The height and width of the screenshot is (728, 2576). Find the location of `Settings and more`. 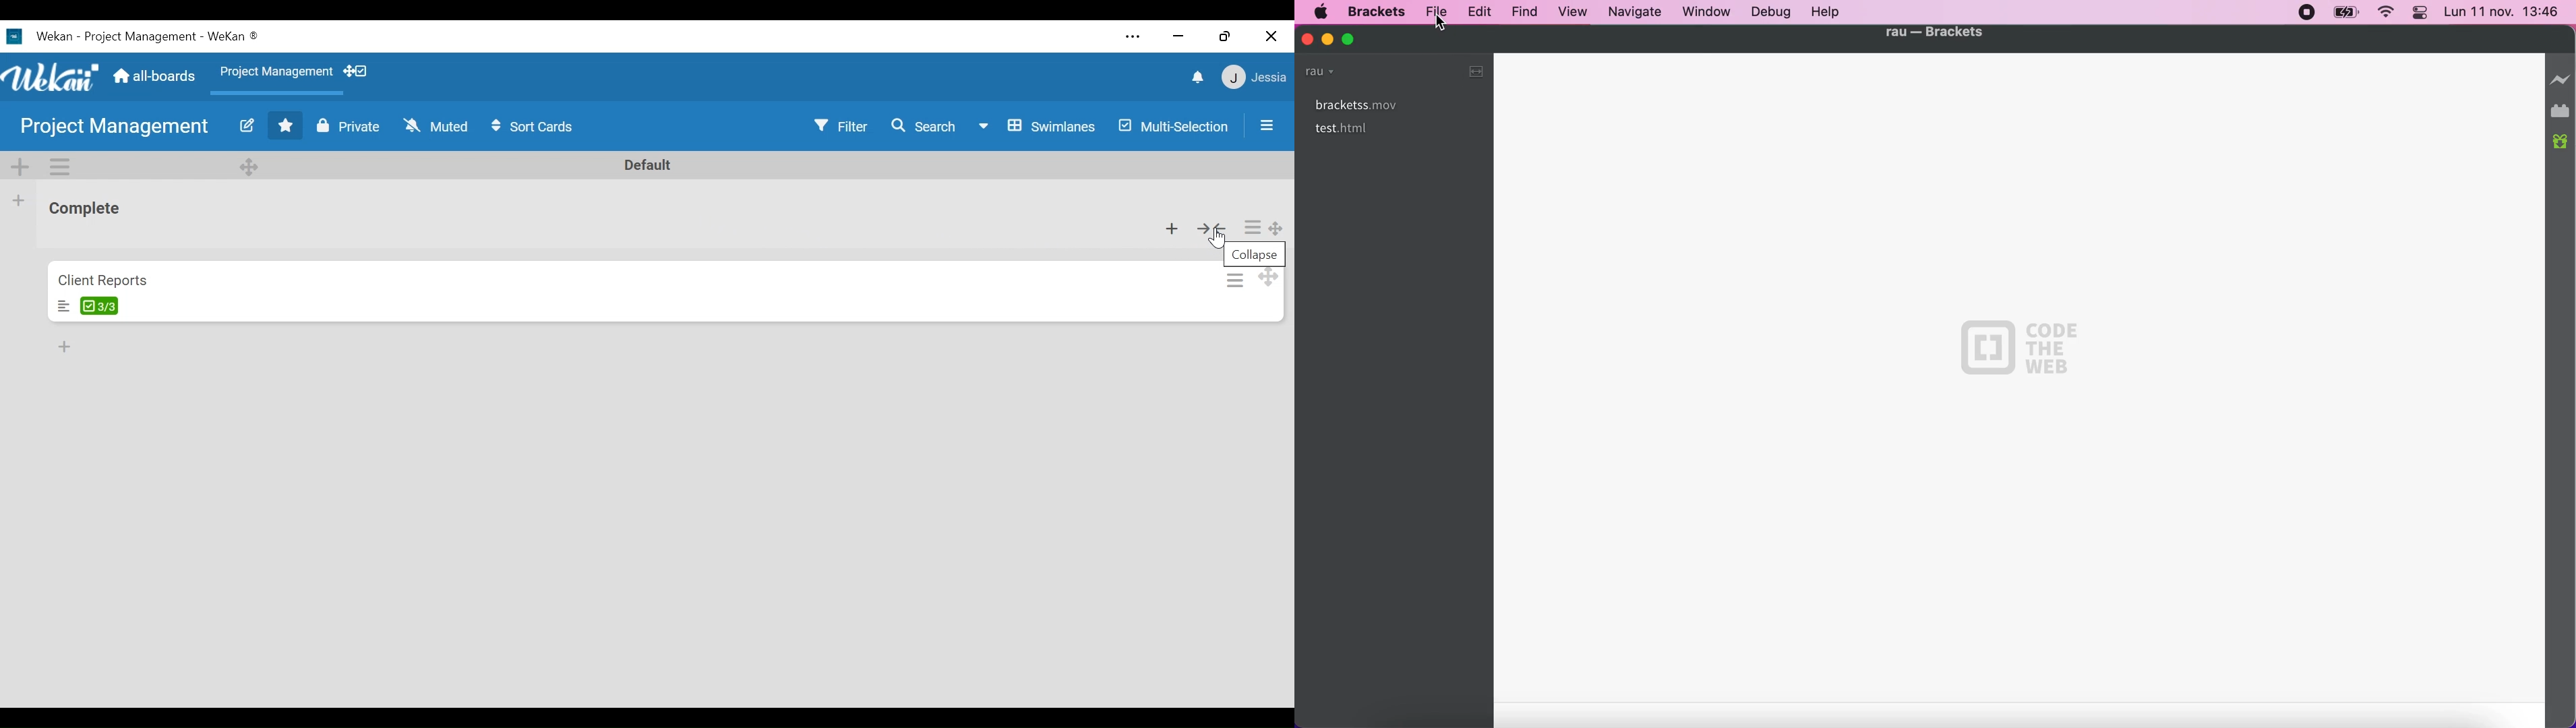

Settings and more is located at coordinates (1132, 36).